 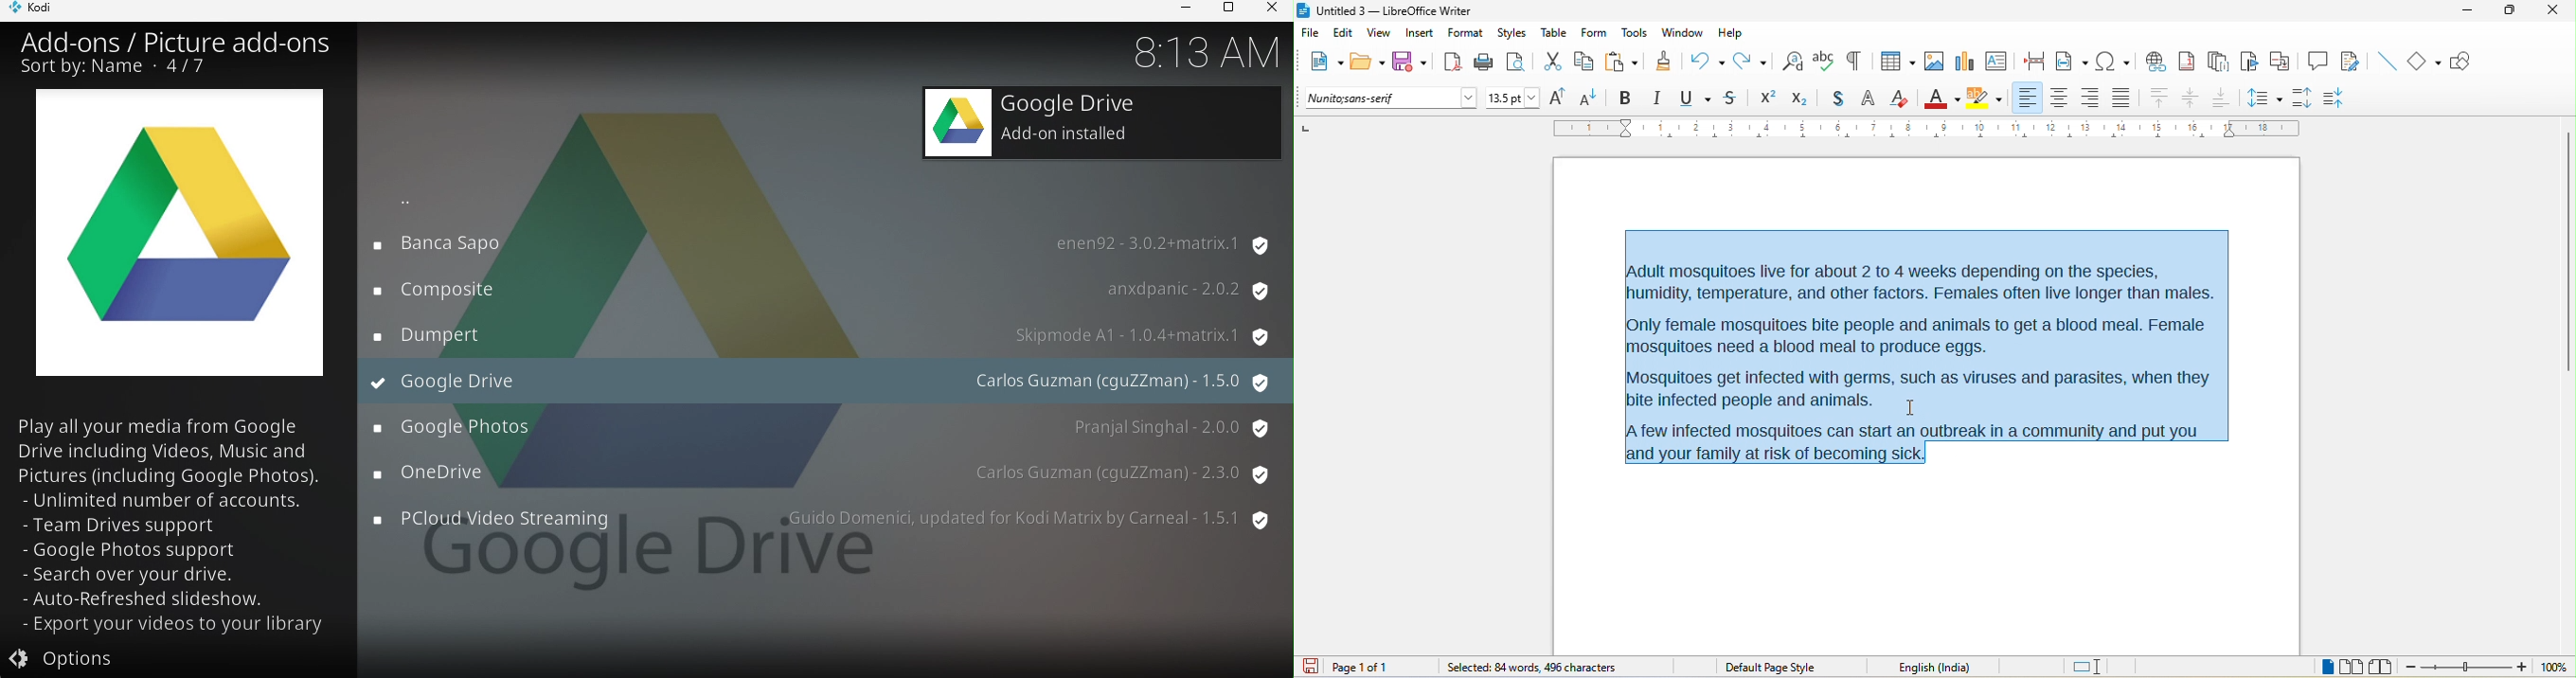 I want to click on window, so click(x=1683, y=33).